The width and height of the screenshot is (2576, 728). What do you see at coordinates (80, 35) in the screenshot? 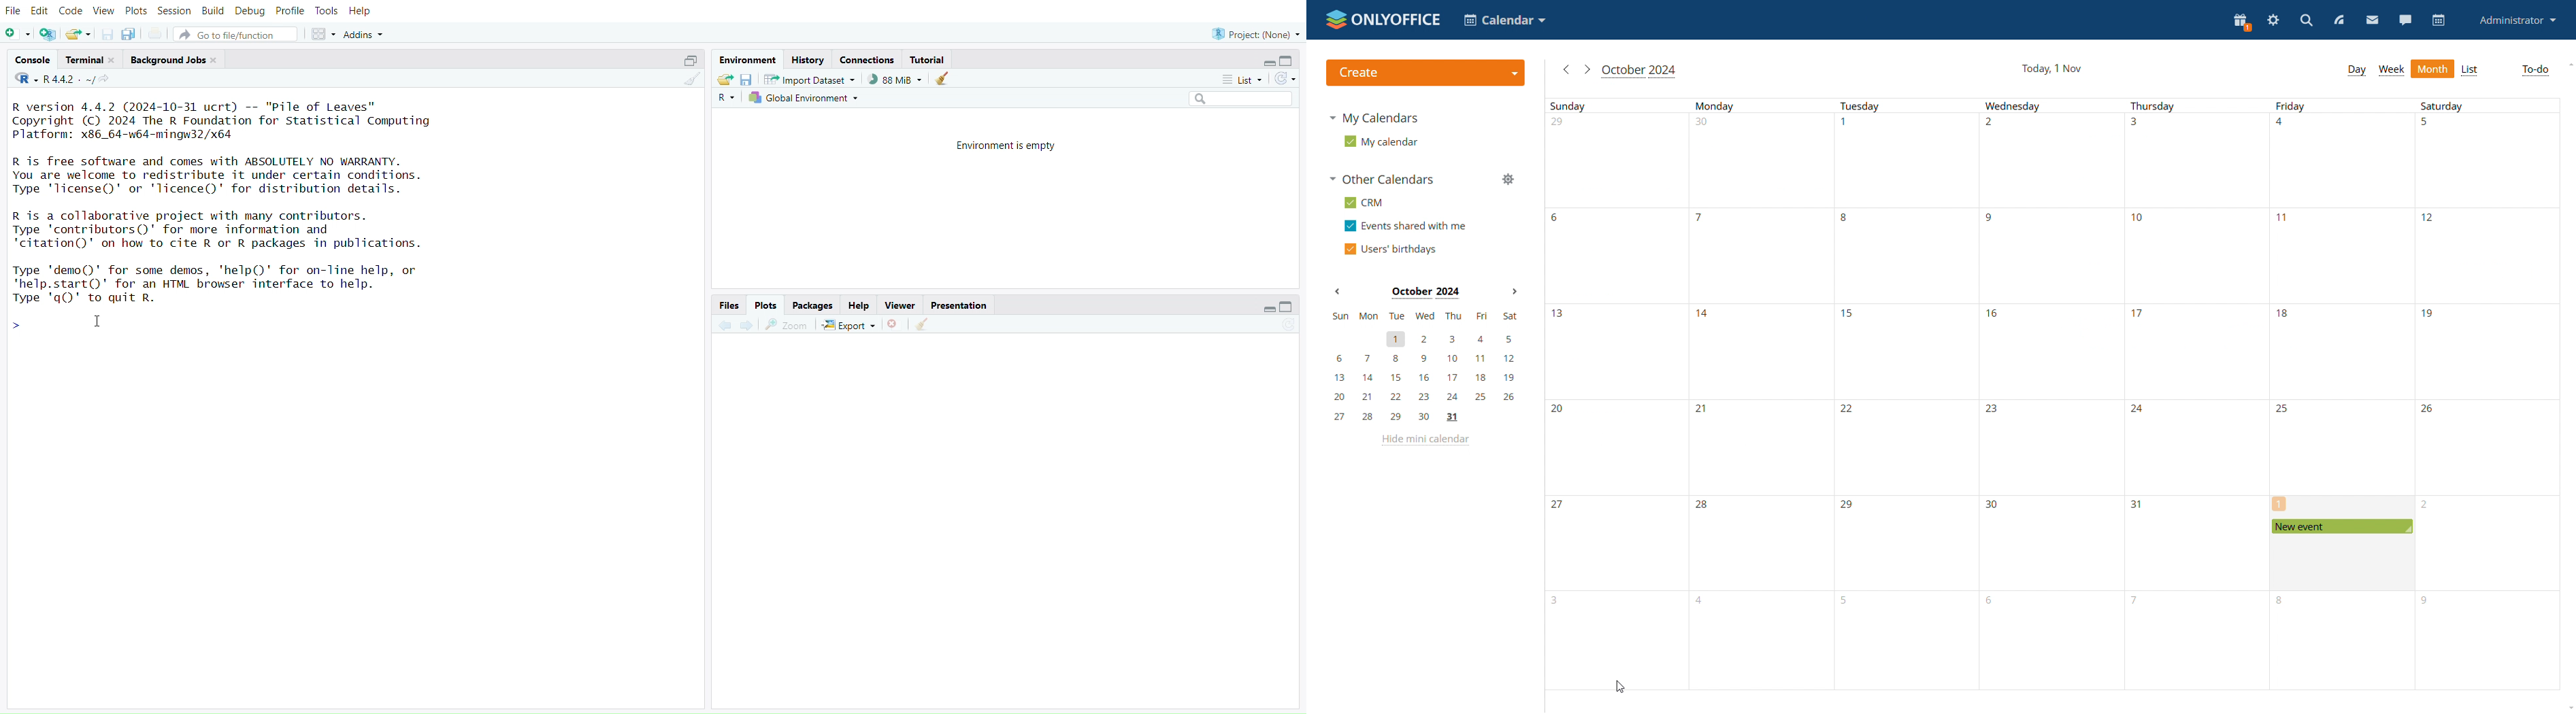
I see `open an existing file` at bounding box center [80, 35].